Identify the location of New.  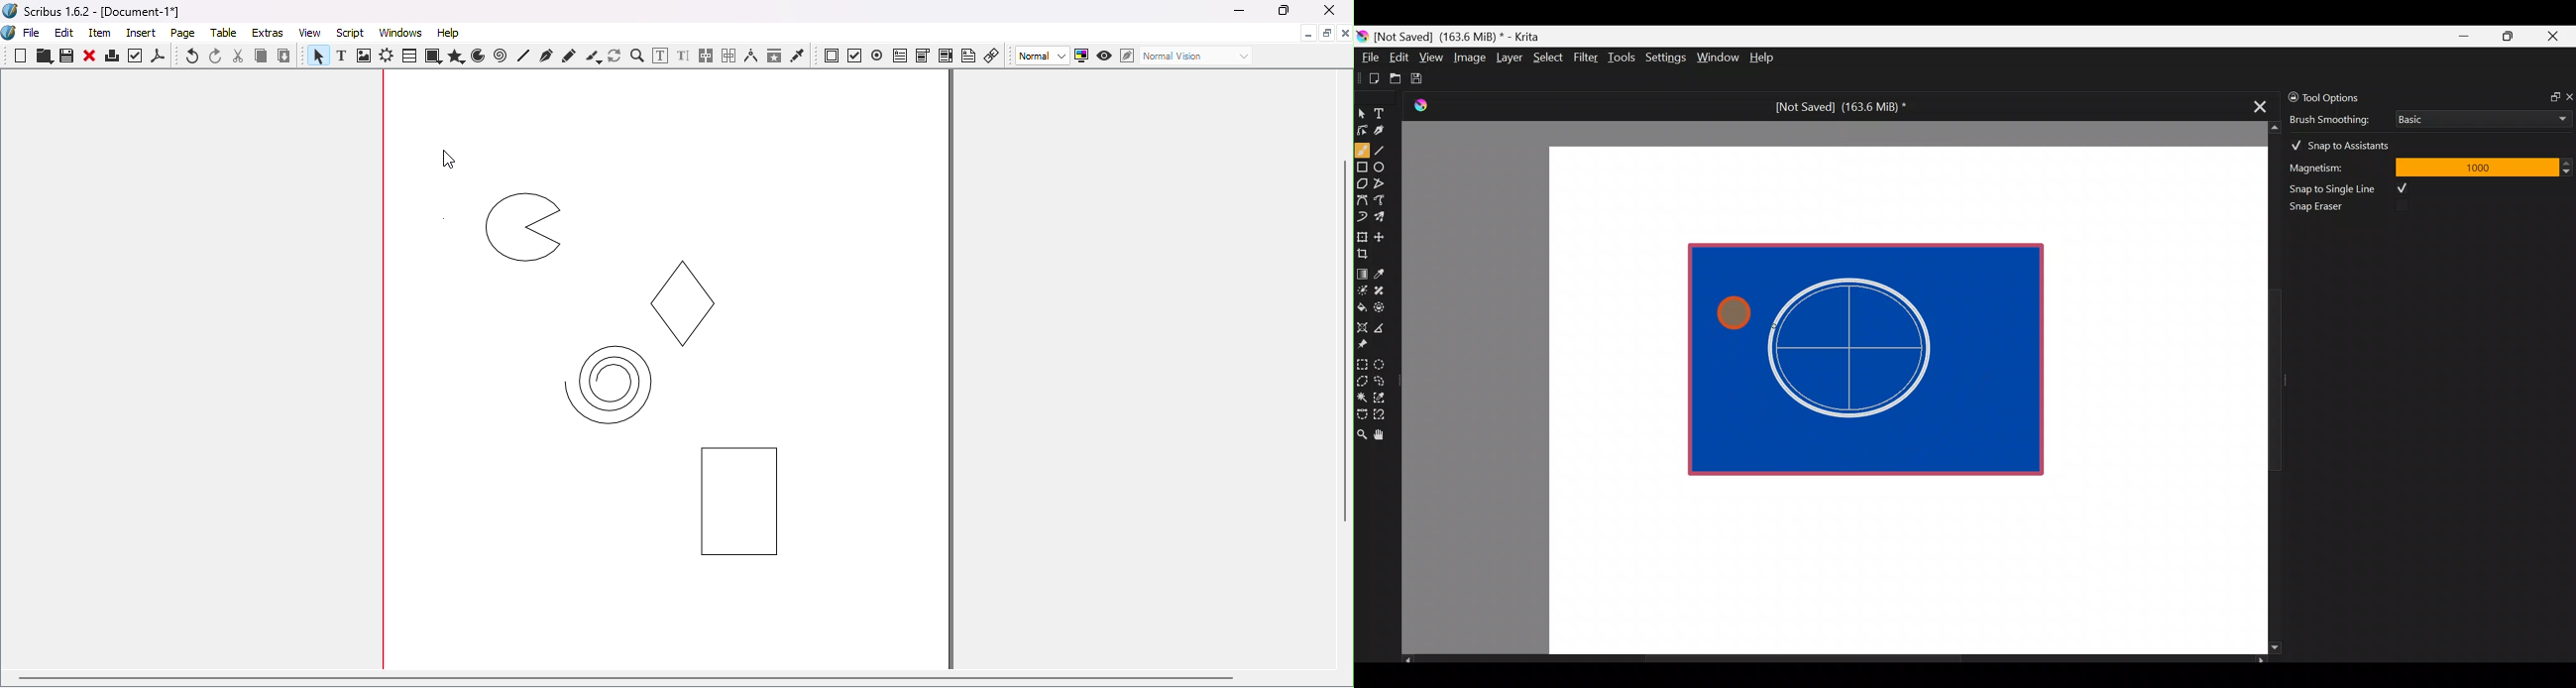
(21, 56).